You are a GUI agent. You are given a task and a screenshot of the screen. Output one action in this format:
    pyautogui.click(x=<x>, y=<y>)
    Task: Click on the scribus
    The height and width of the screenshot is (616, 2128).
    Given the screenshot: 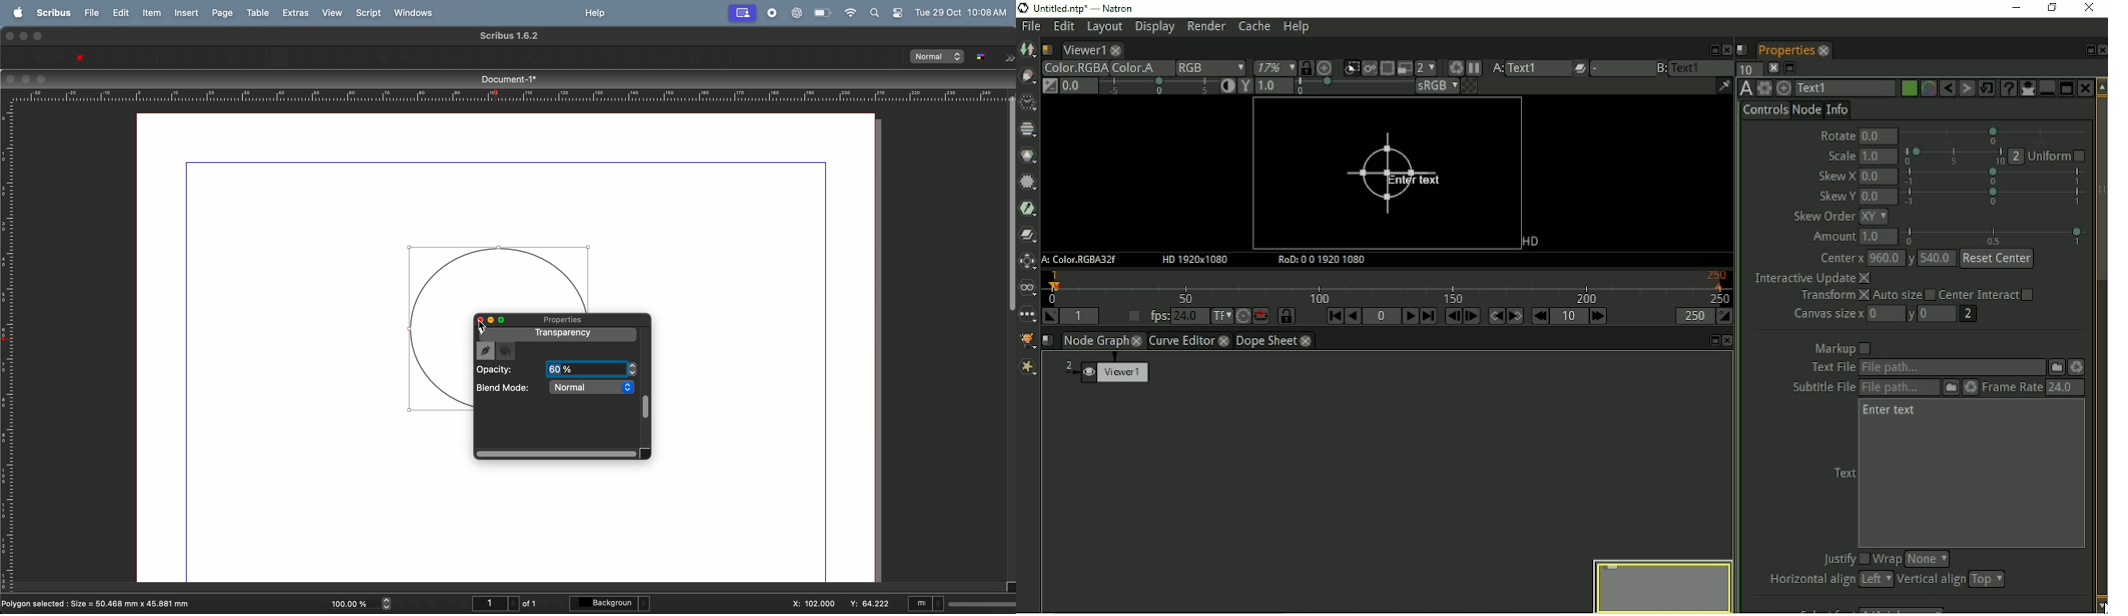 What is the action you would take?
    pyautogui.click(x=51, y=12)
    